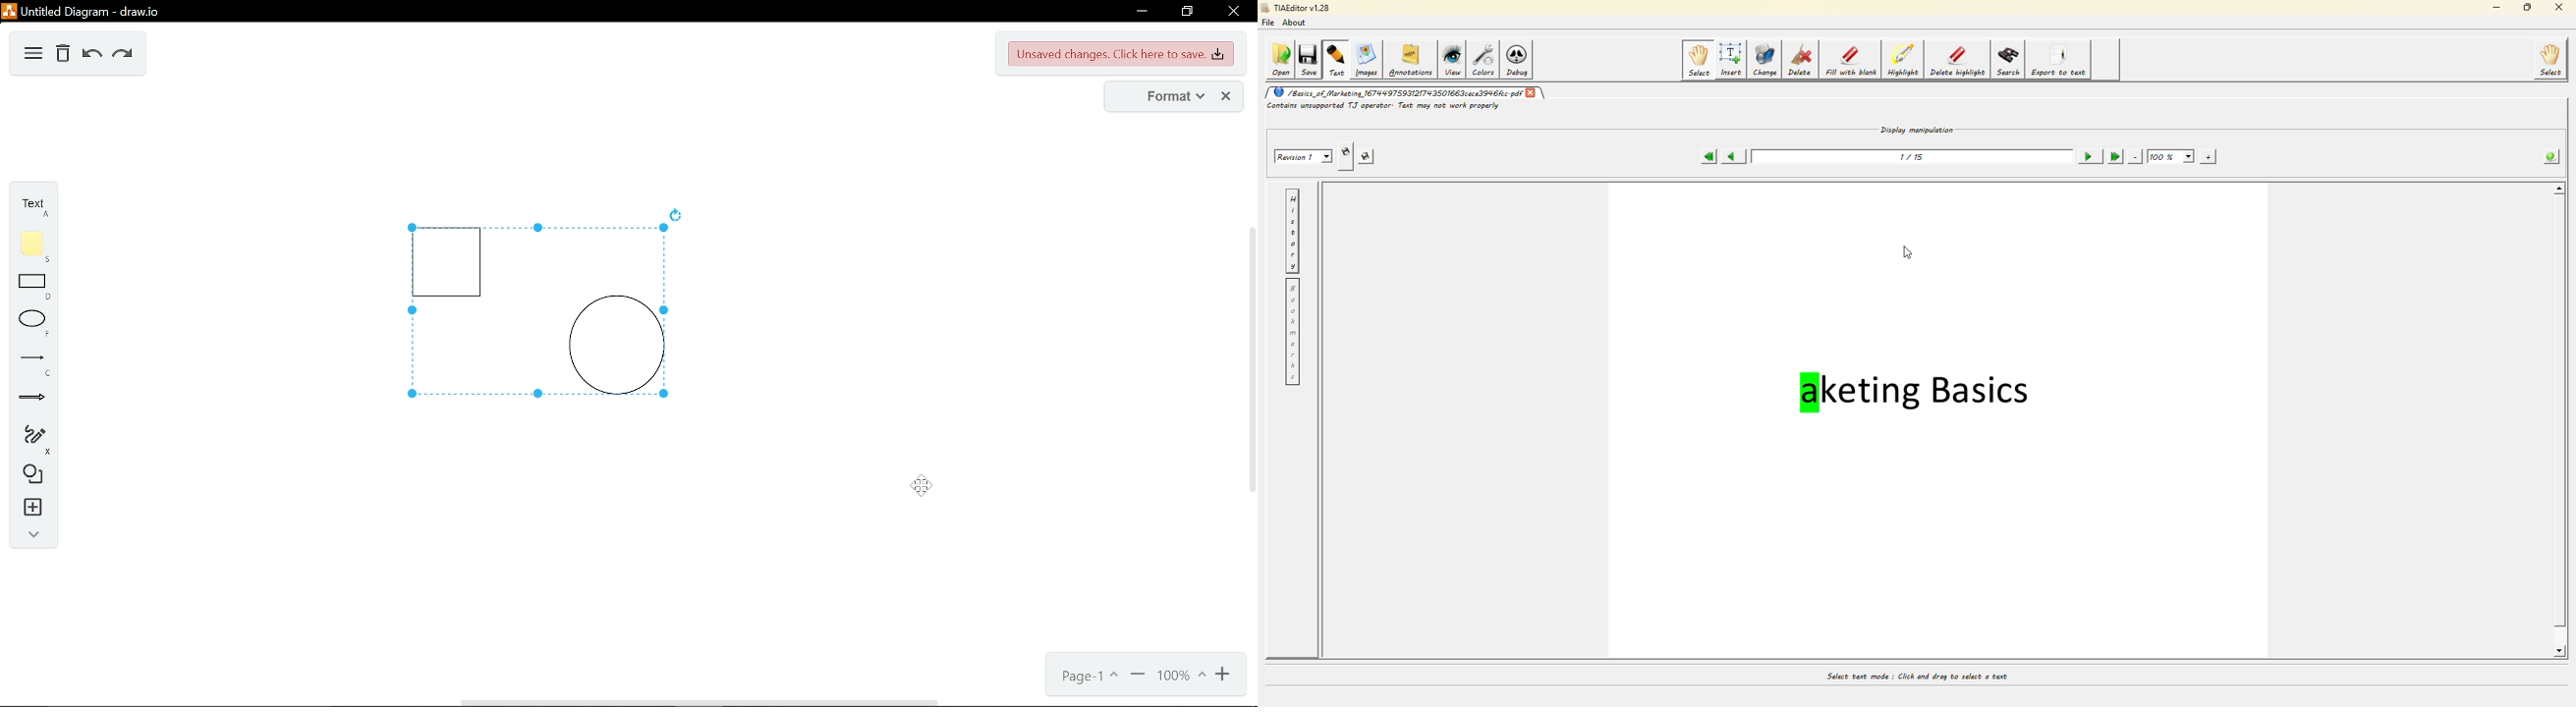  I want to click on ellipse, so click(30, 324).